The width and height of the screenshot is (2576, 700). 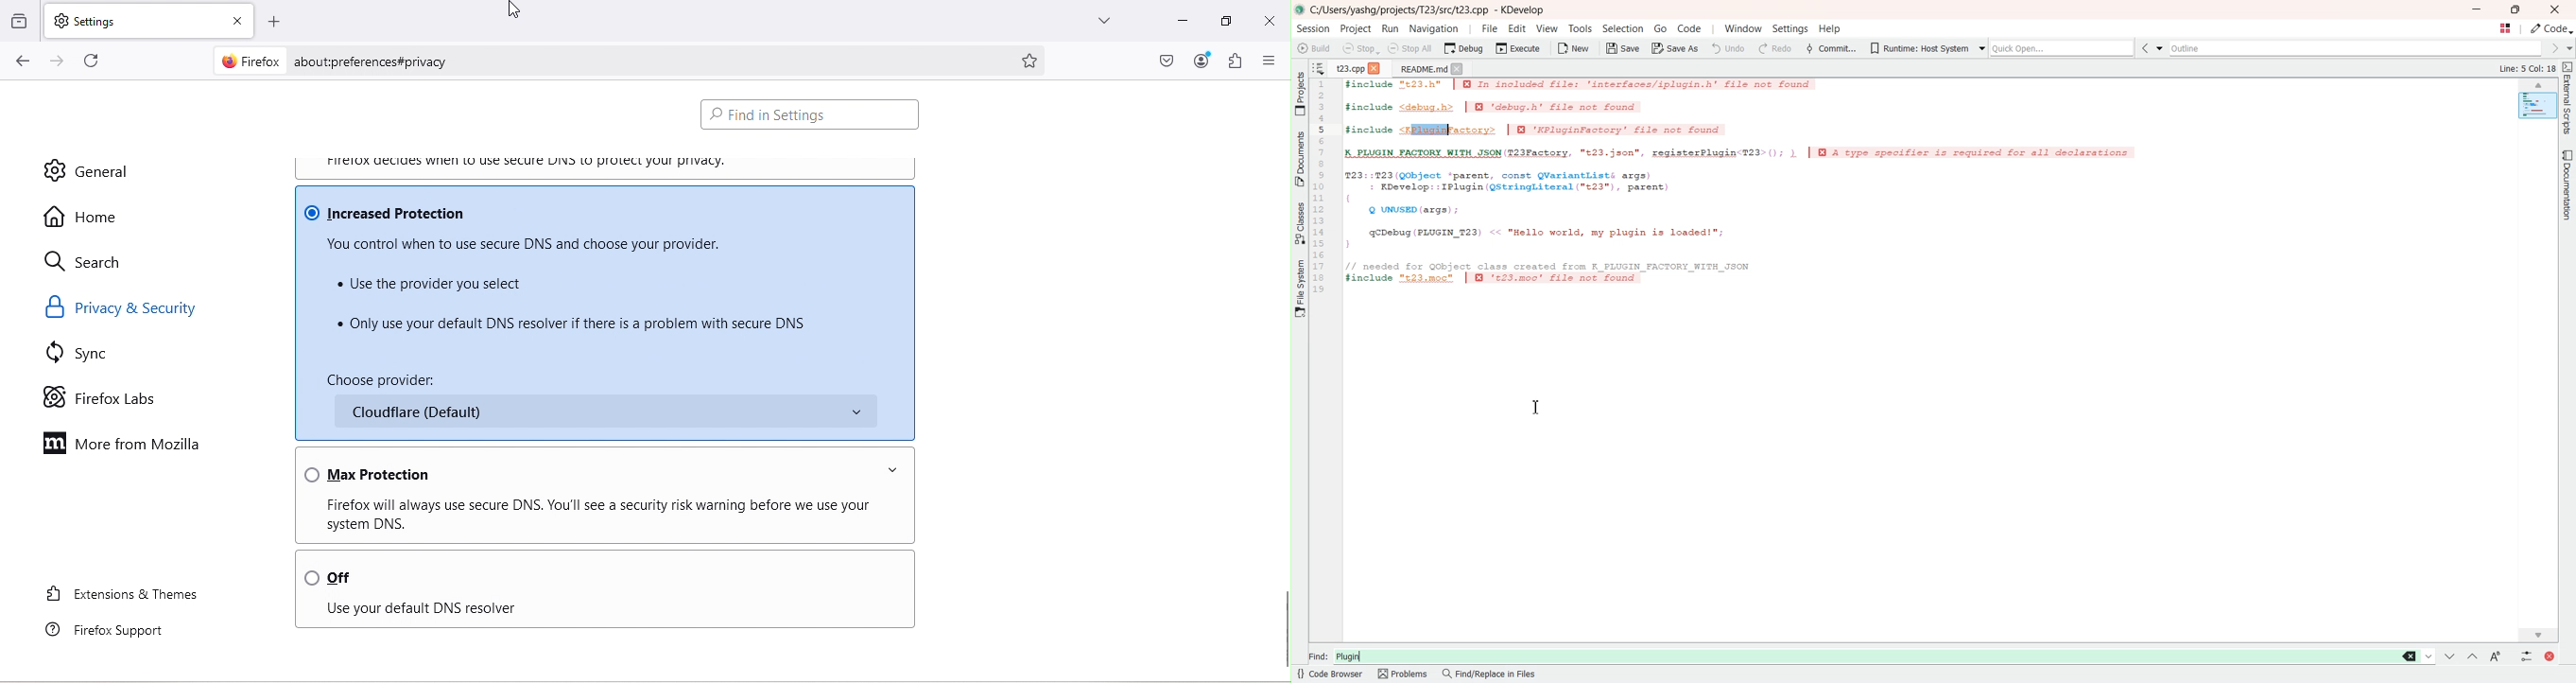 I want to click on Firefox will always use secure DNS . You'll see a security risk warning before we use your system DNS, so click(x=601, y=516).